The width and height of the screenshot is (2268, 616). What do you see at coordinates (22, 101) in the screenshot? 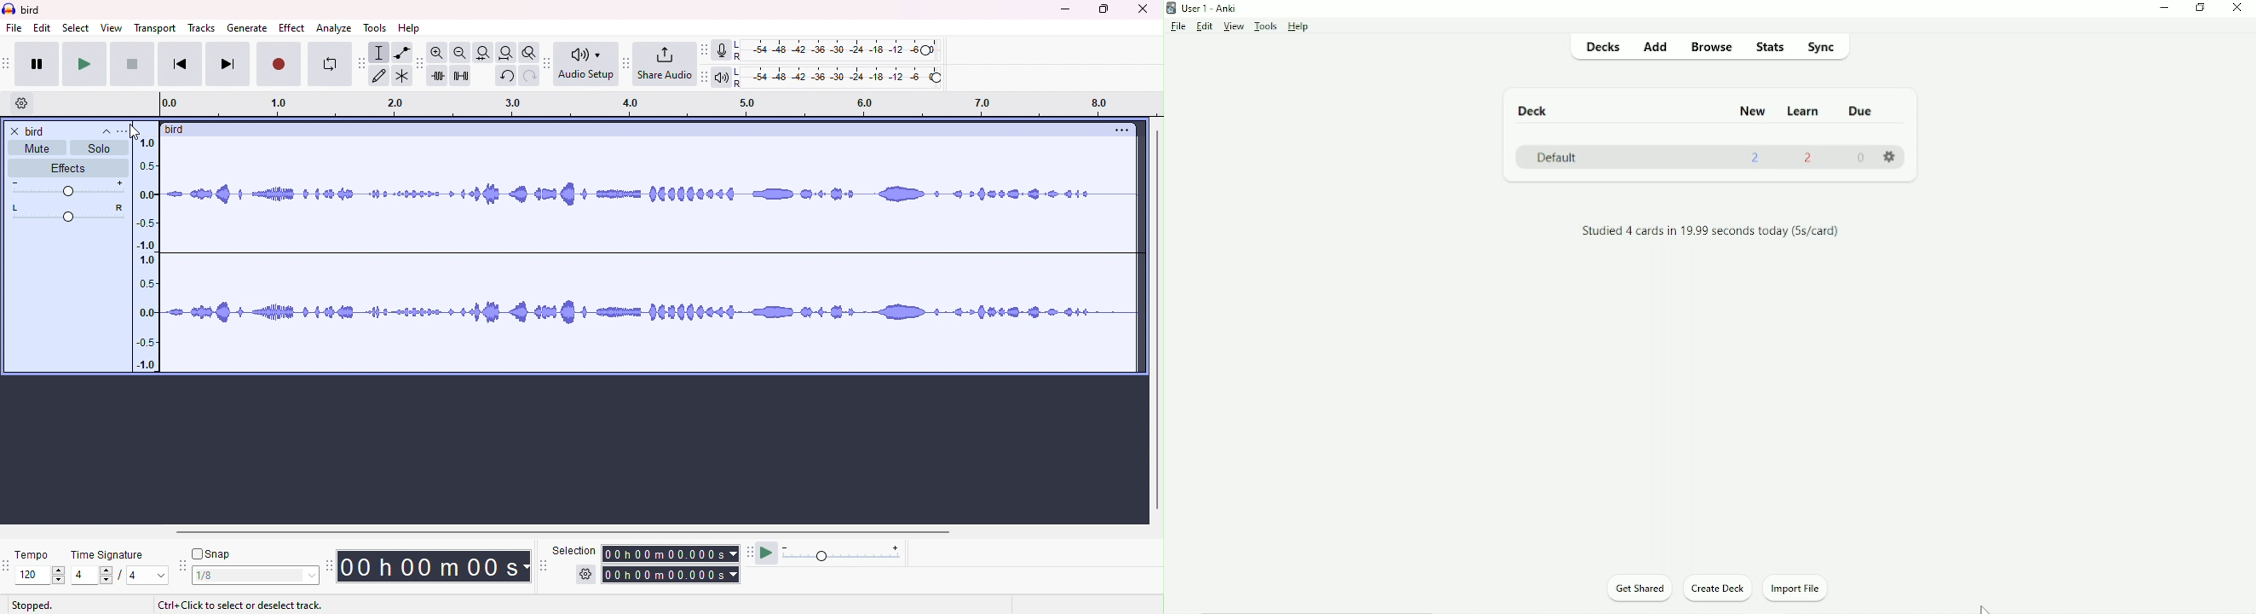
I see `timeline options` at bounding box center [22, 101].